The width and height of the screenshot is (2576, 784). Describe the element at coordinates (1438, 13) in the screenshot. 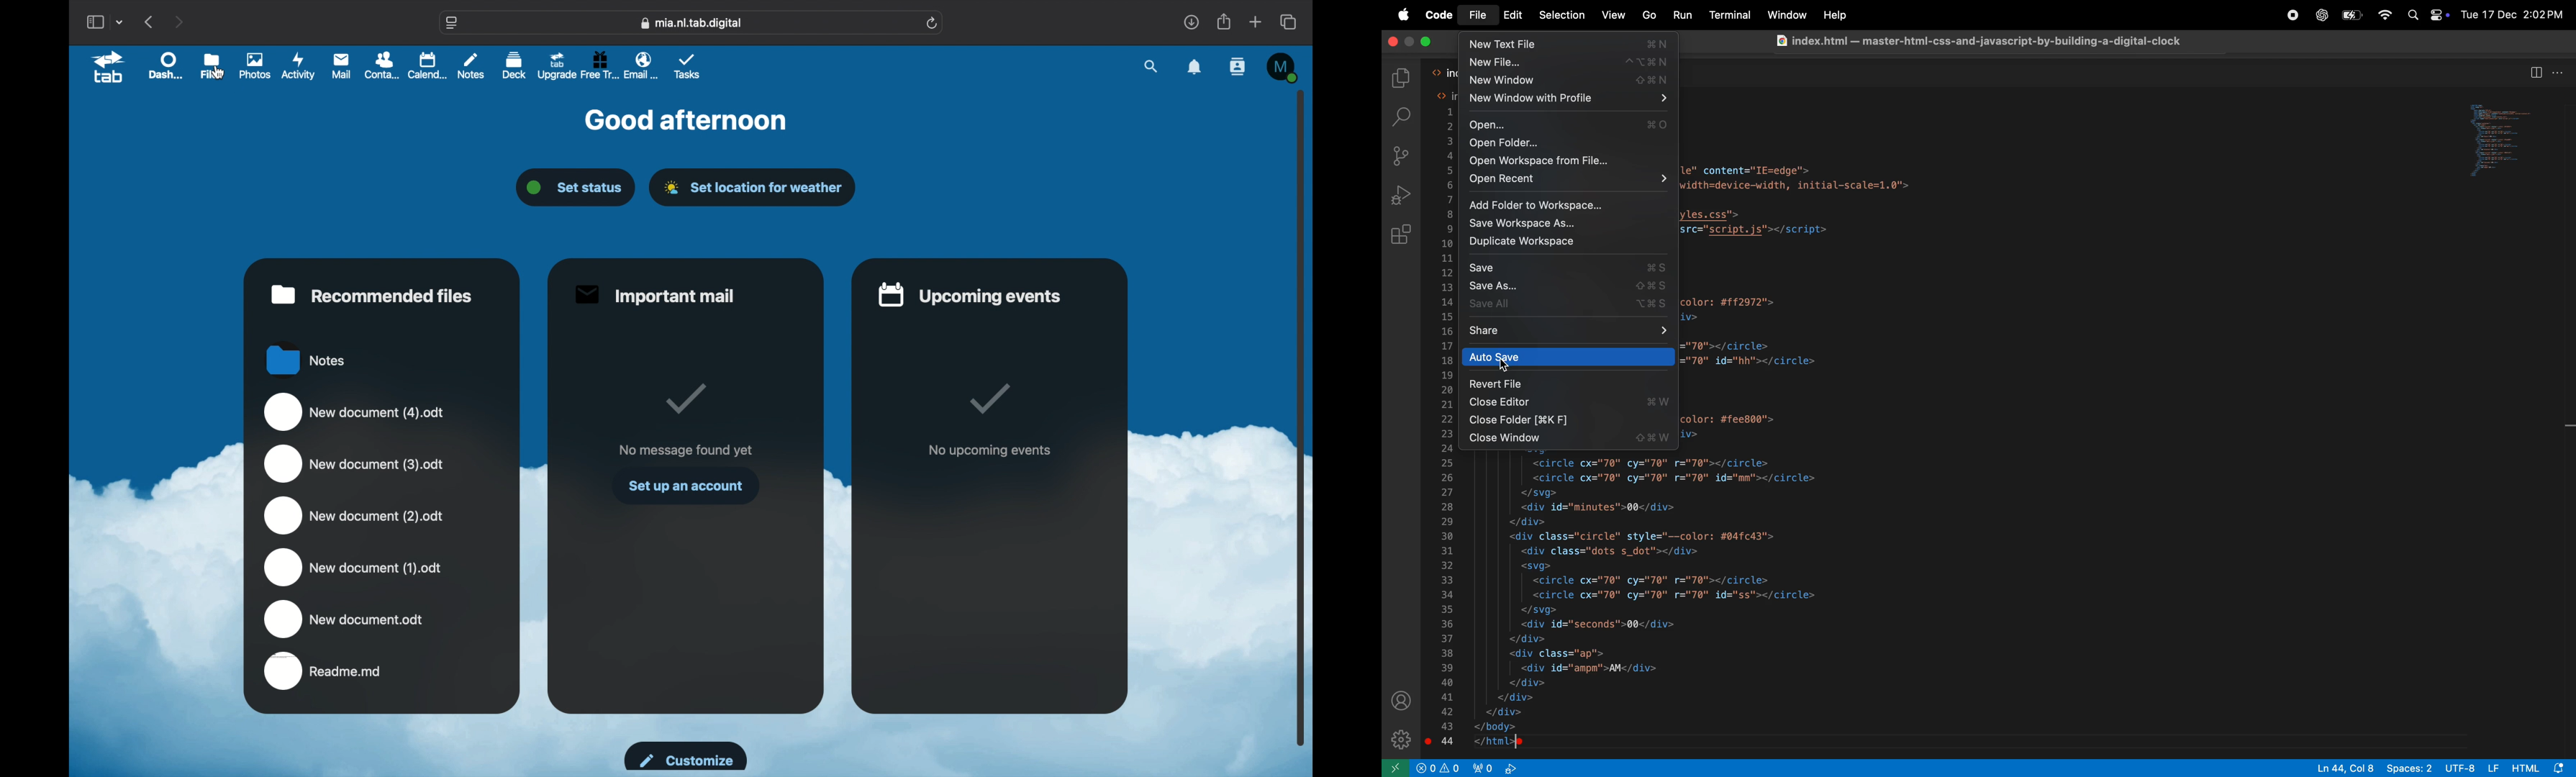

I see `code` at that location.